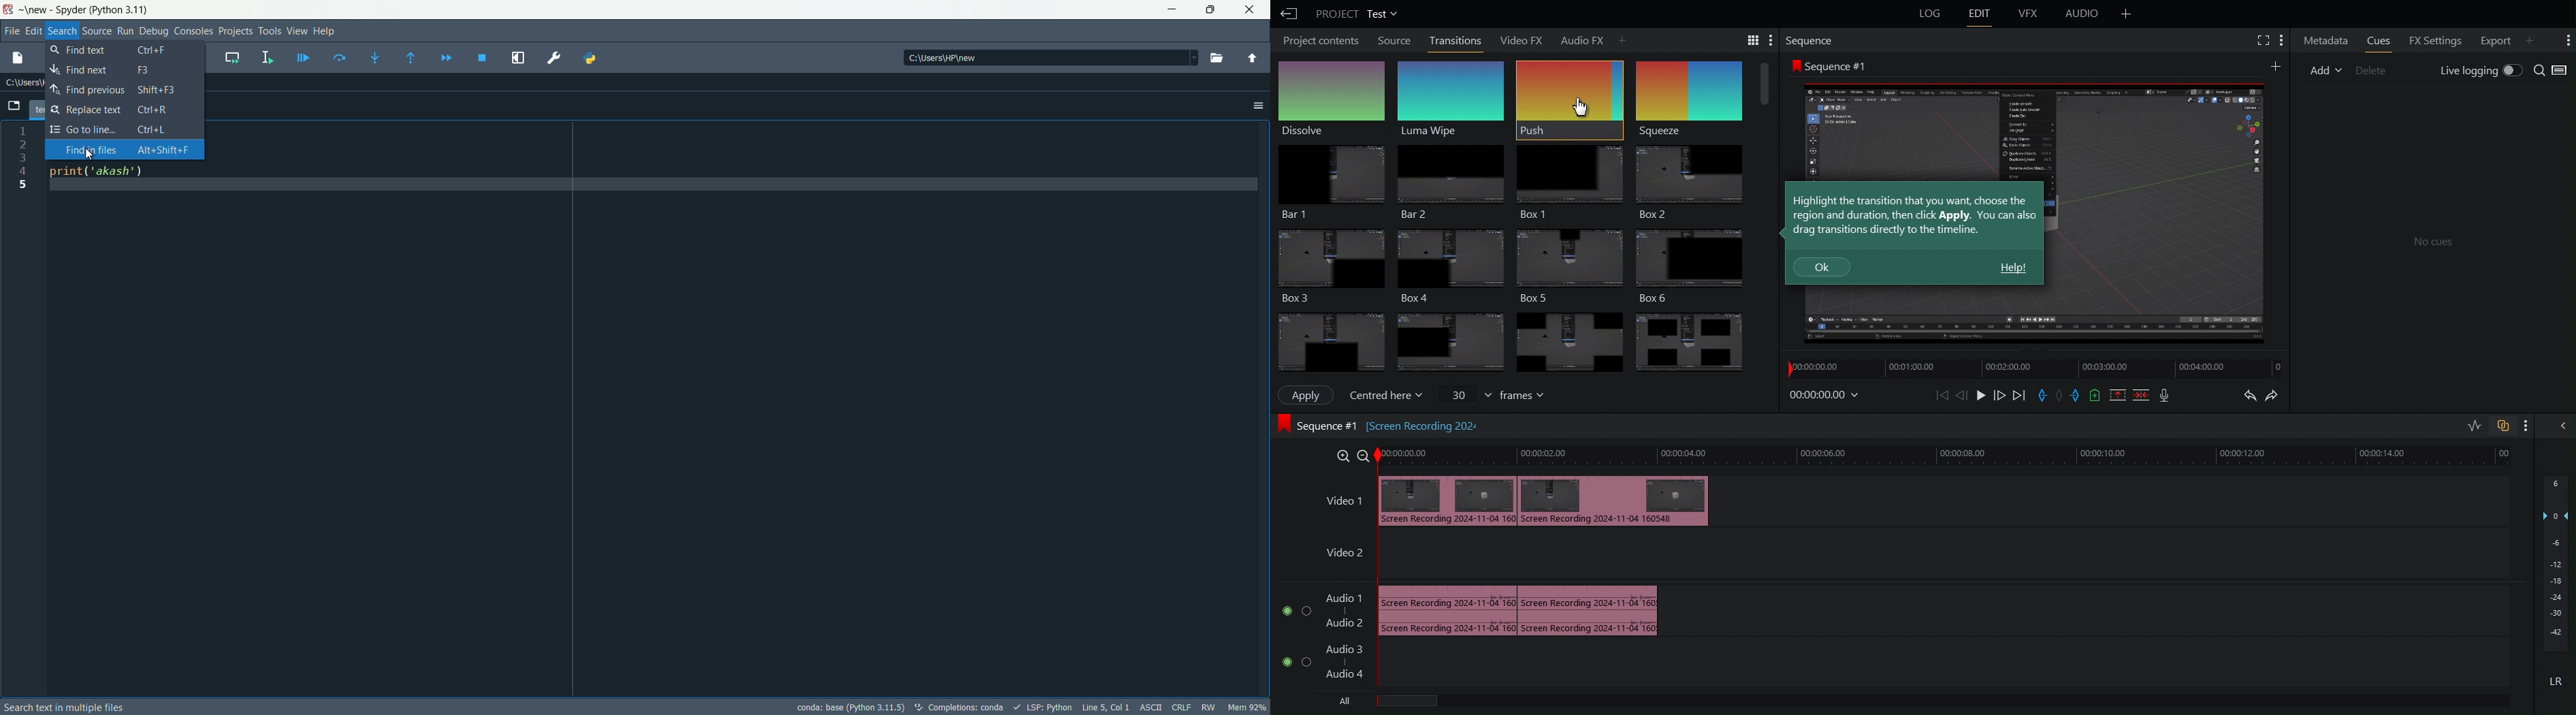  What do you see at coordinates (2281, 39) in the screenshot?
I see `More` at bounding box center [2281, 39].